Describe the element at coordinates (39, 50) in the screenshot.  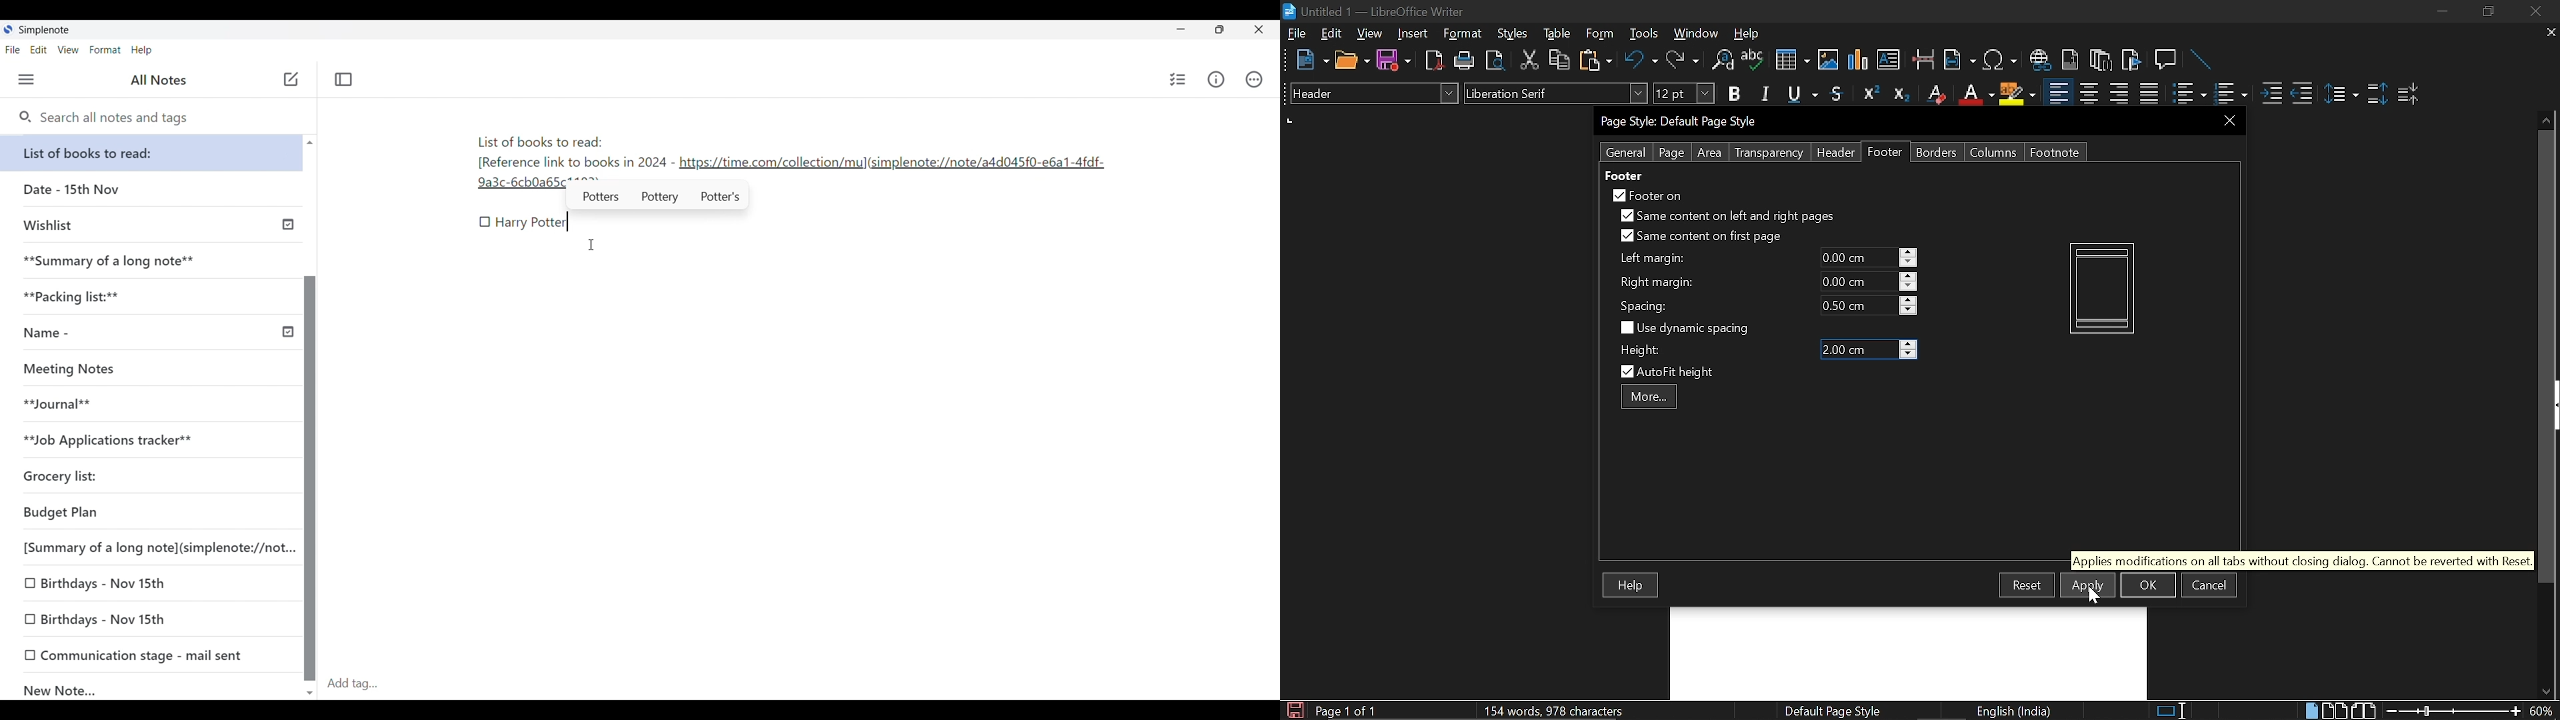
I see `Edit` at that location.